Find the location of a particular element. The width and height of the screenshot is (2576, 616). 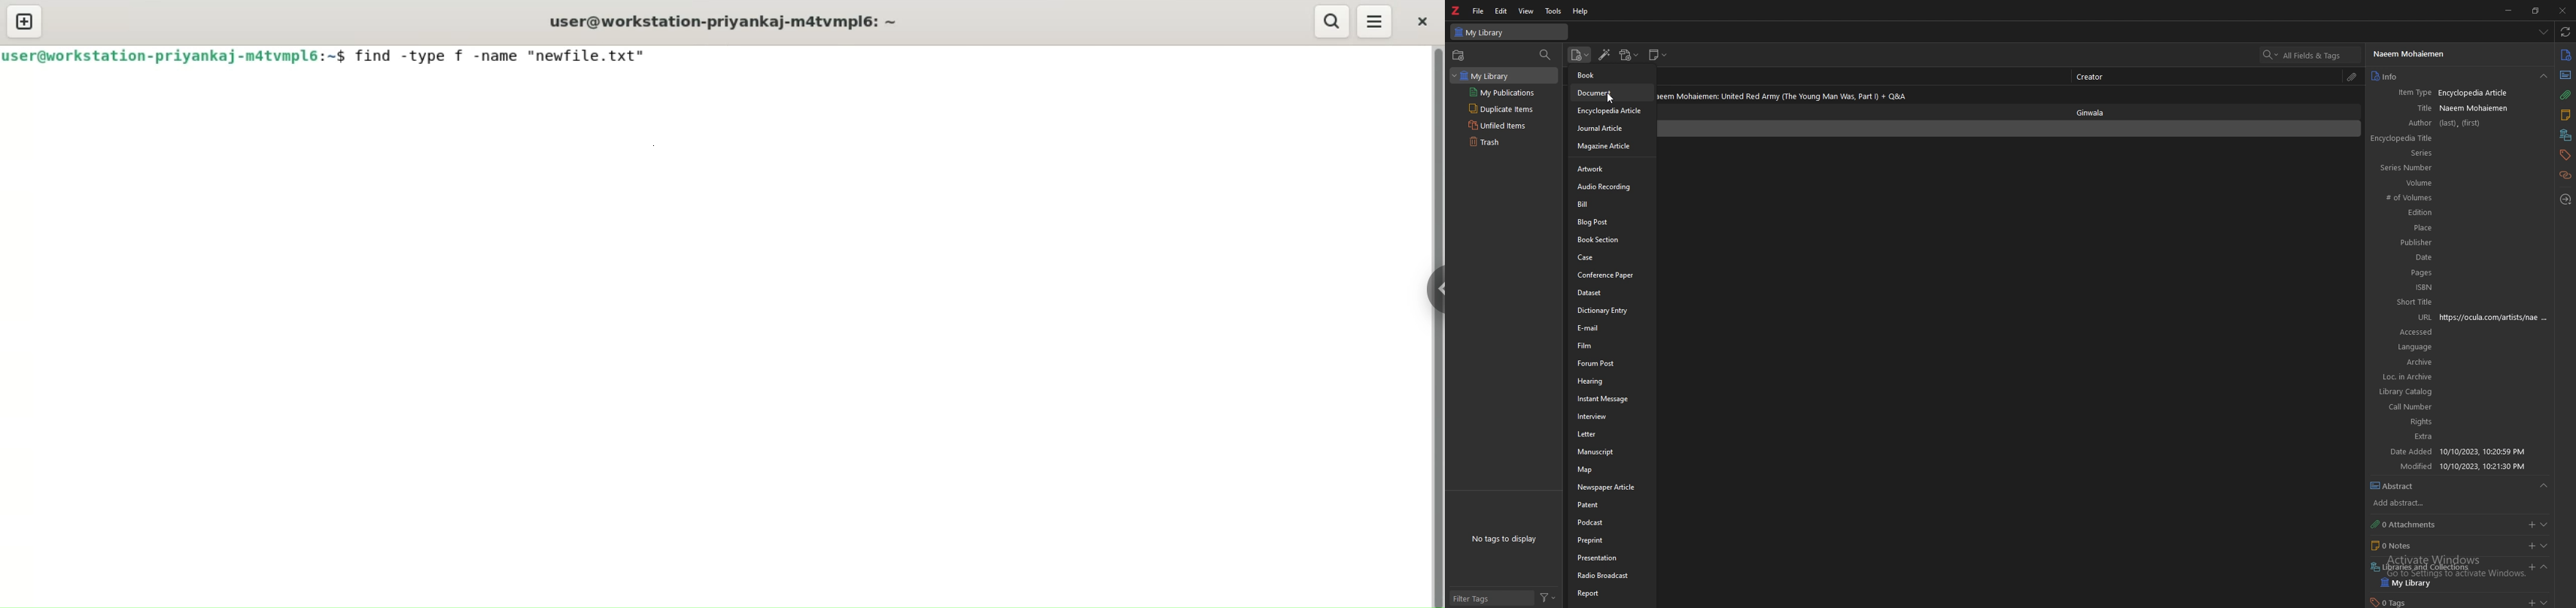

item type is located at coordinates (2404, 92).